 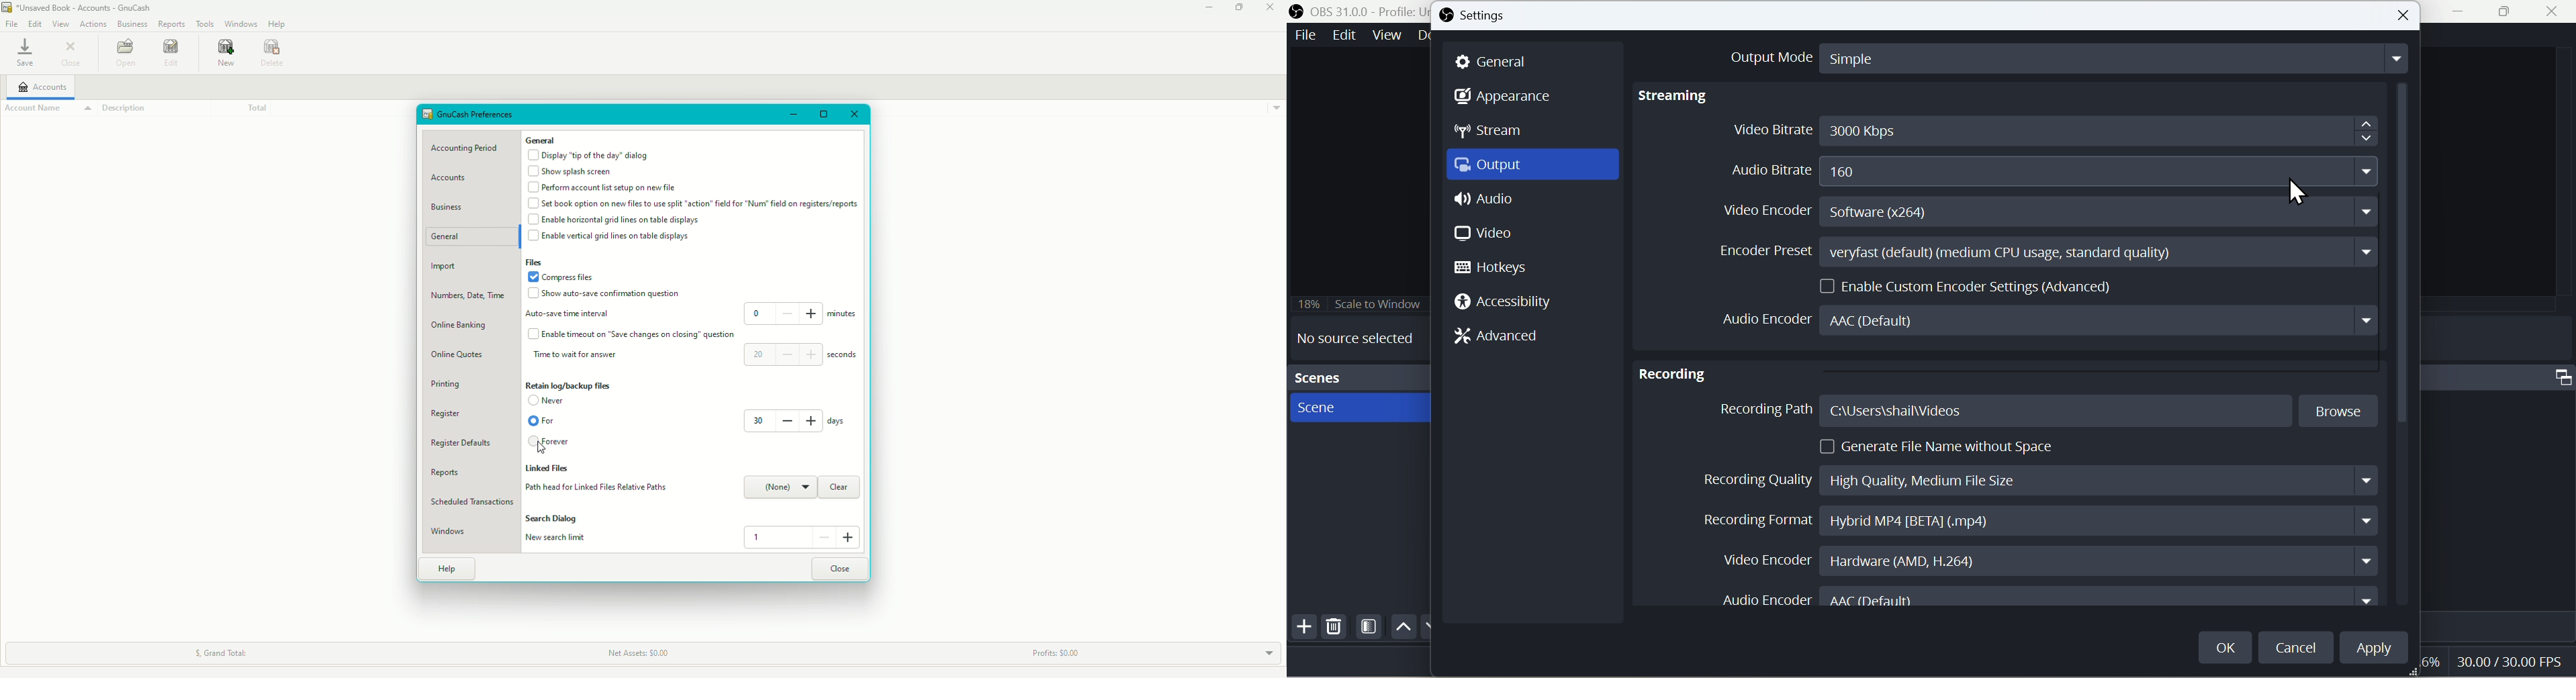 What do you see at coordinates (442, 473) in the screenshot?
I see `Reports` at bounding box center [442, 473].